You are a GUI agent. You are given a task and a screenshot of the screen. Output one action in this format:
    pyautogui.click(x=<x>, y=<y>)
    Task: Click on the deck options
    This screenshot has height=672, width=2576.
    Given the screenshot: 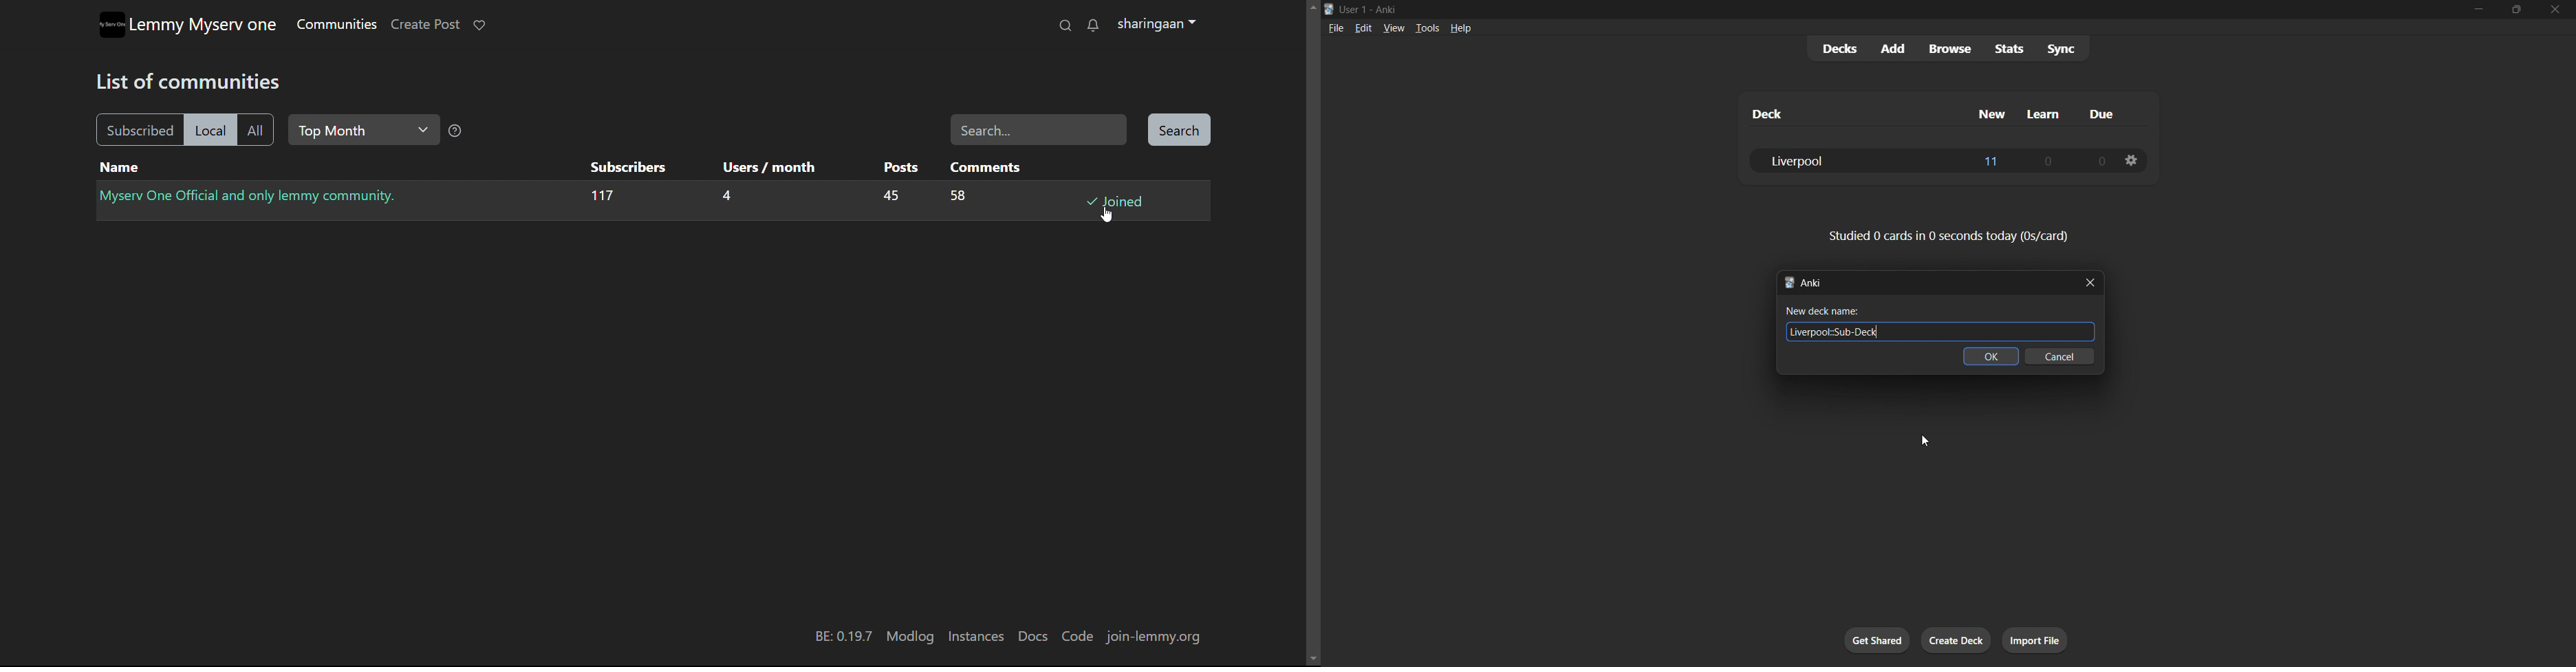 What is the action you would take?
    pyautogui.click(x=2132, y=162)
    